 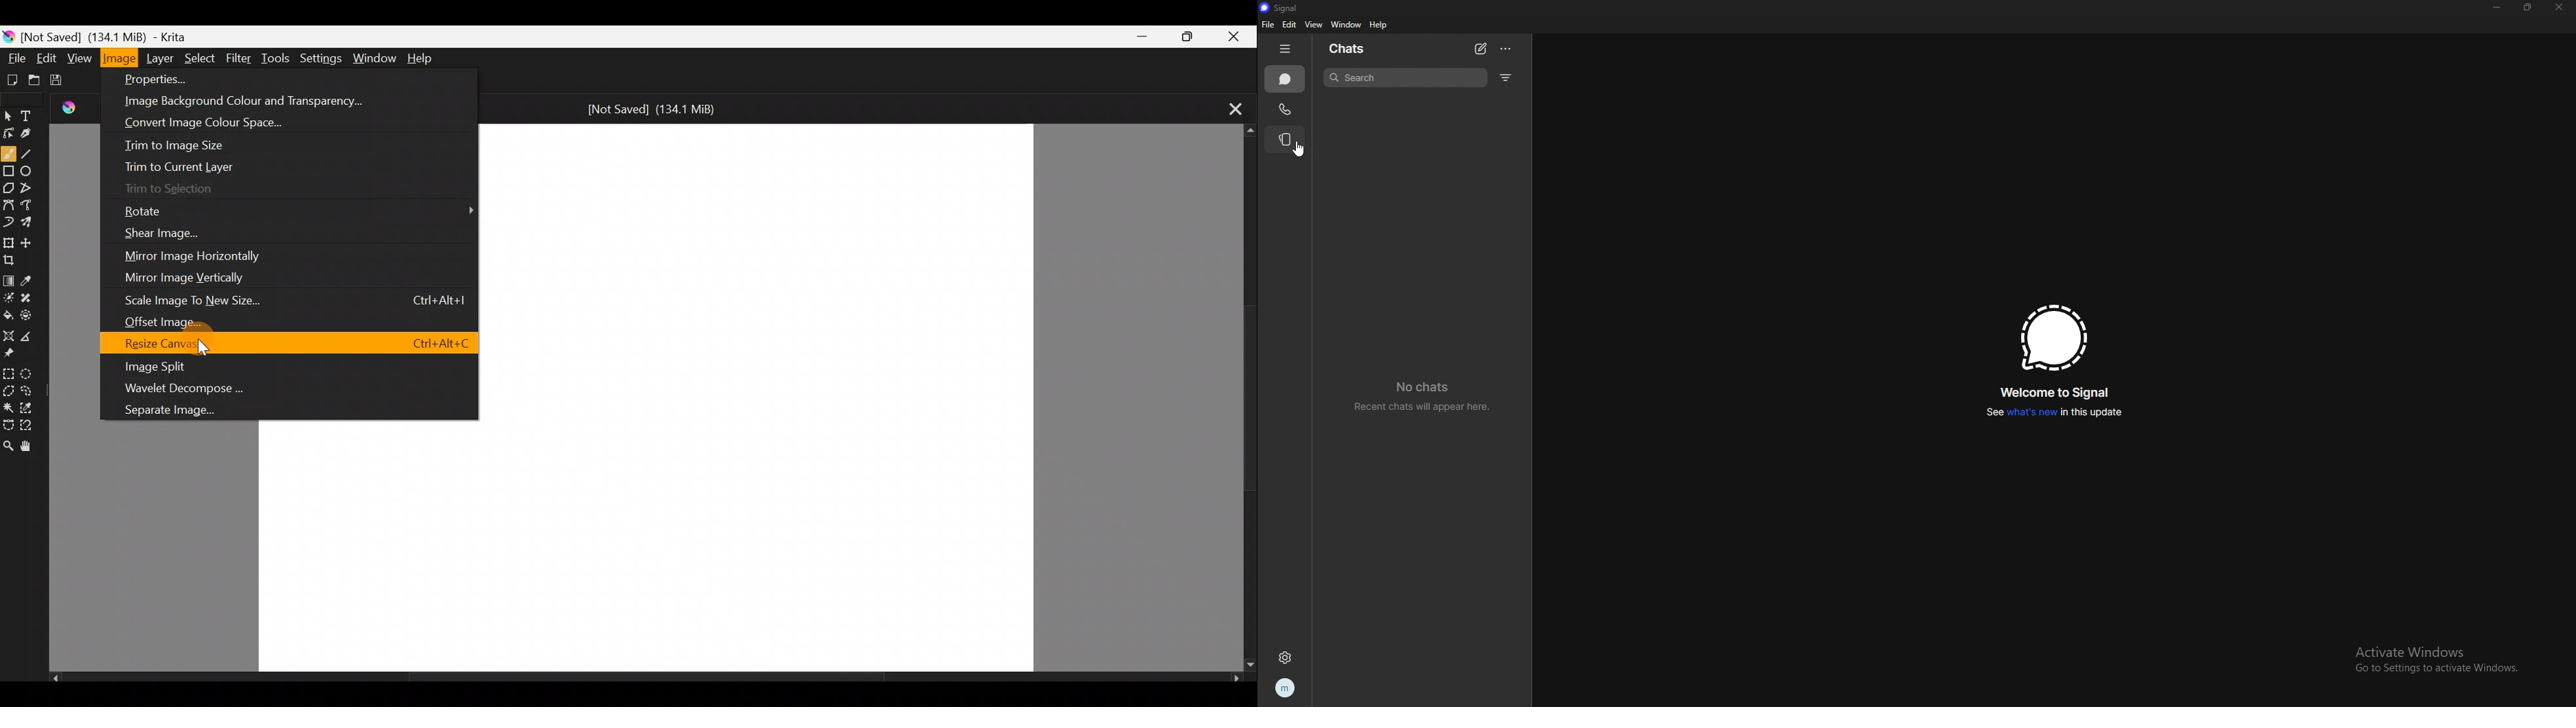 What do you see at coordinates (178, 164) in the screenshot?
I see `Trim to current layer` at bounding box center [178, 164].